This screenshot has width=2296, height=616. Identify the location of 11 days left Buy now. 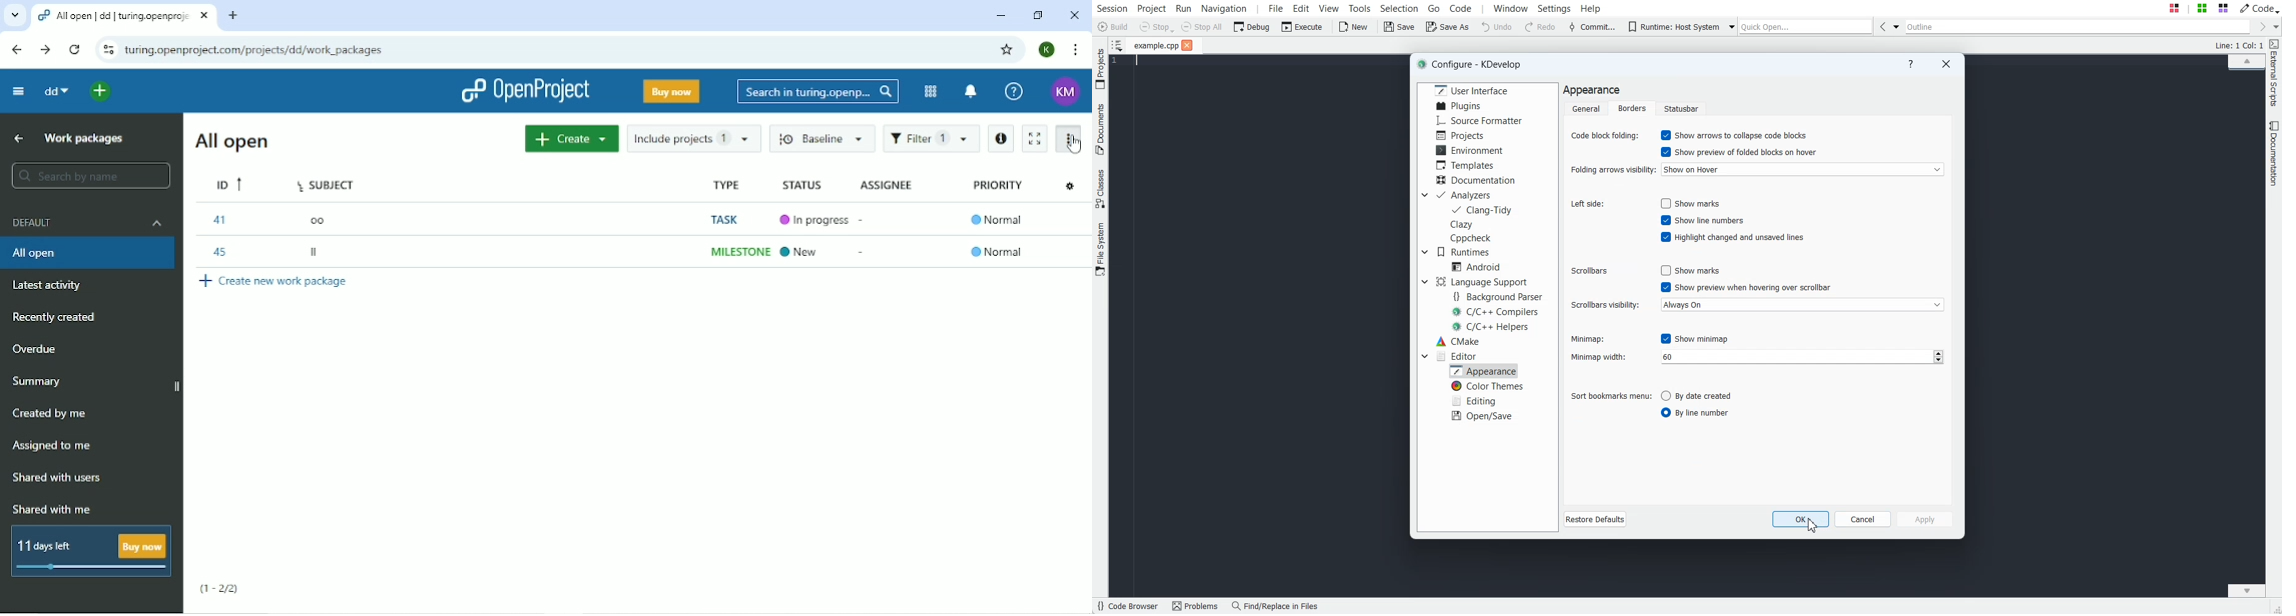
(92, 551).